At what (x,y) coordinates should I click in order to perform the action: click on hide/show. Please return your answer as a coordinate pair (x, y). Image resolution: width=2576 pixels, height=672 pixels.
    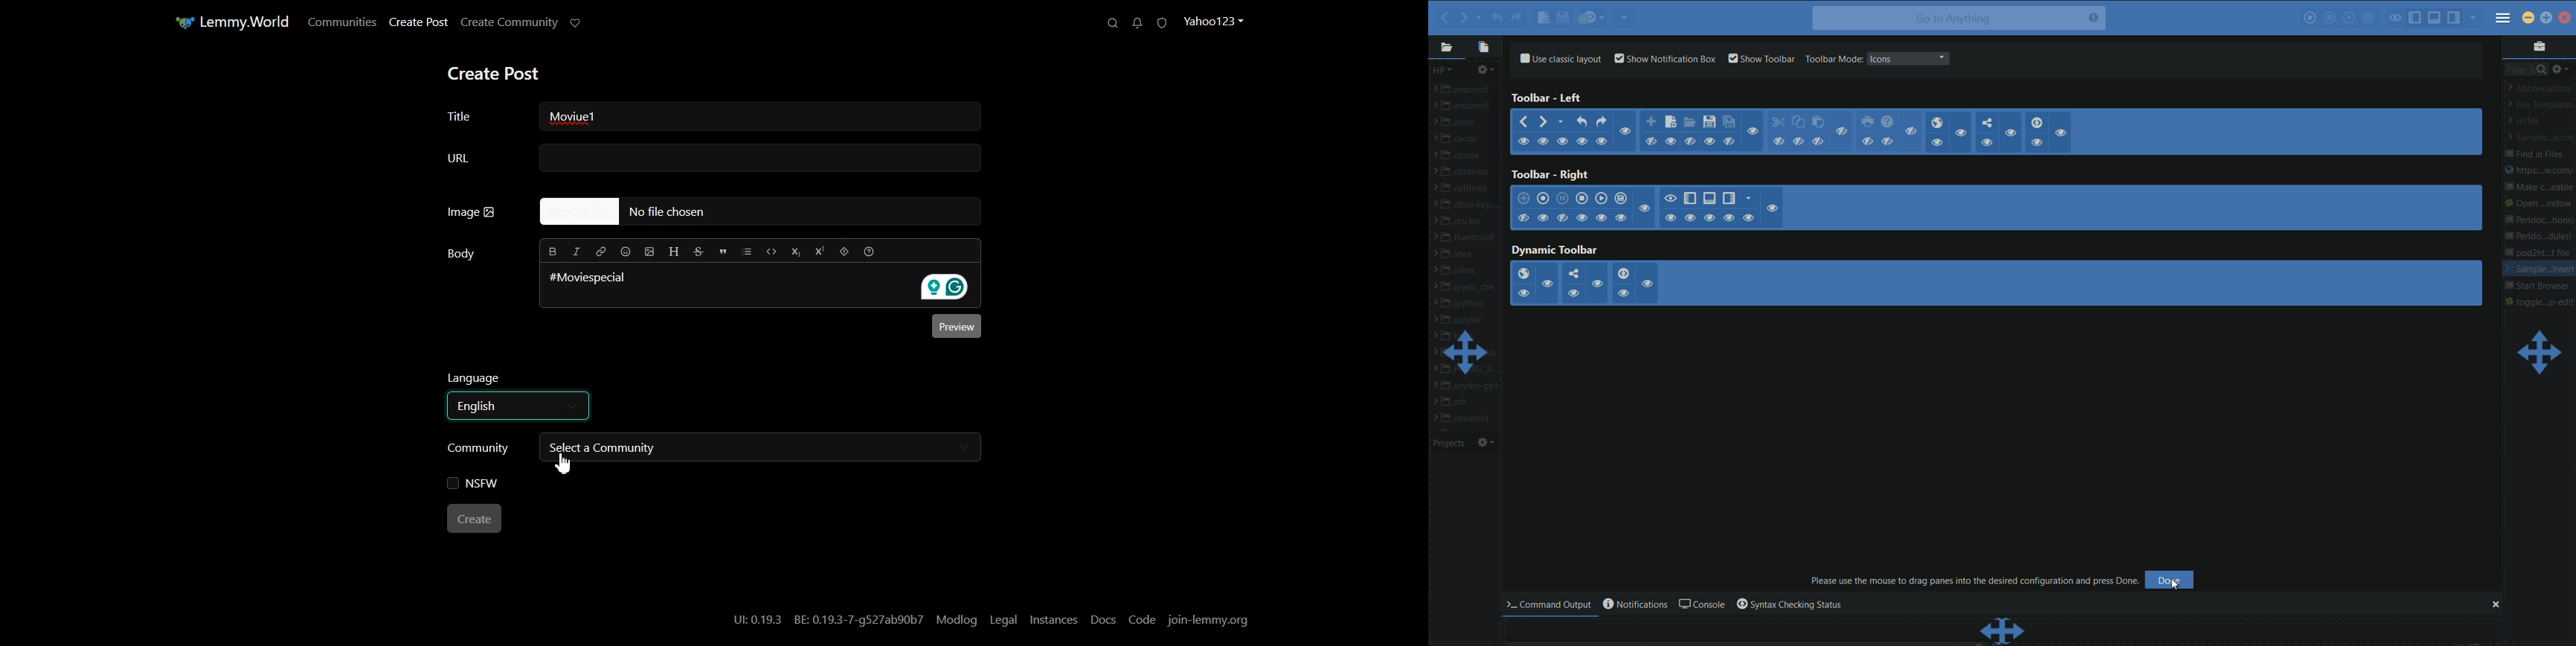
    Looking at the image, I should click on (1562, 218).